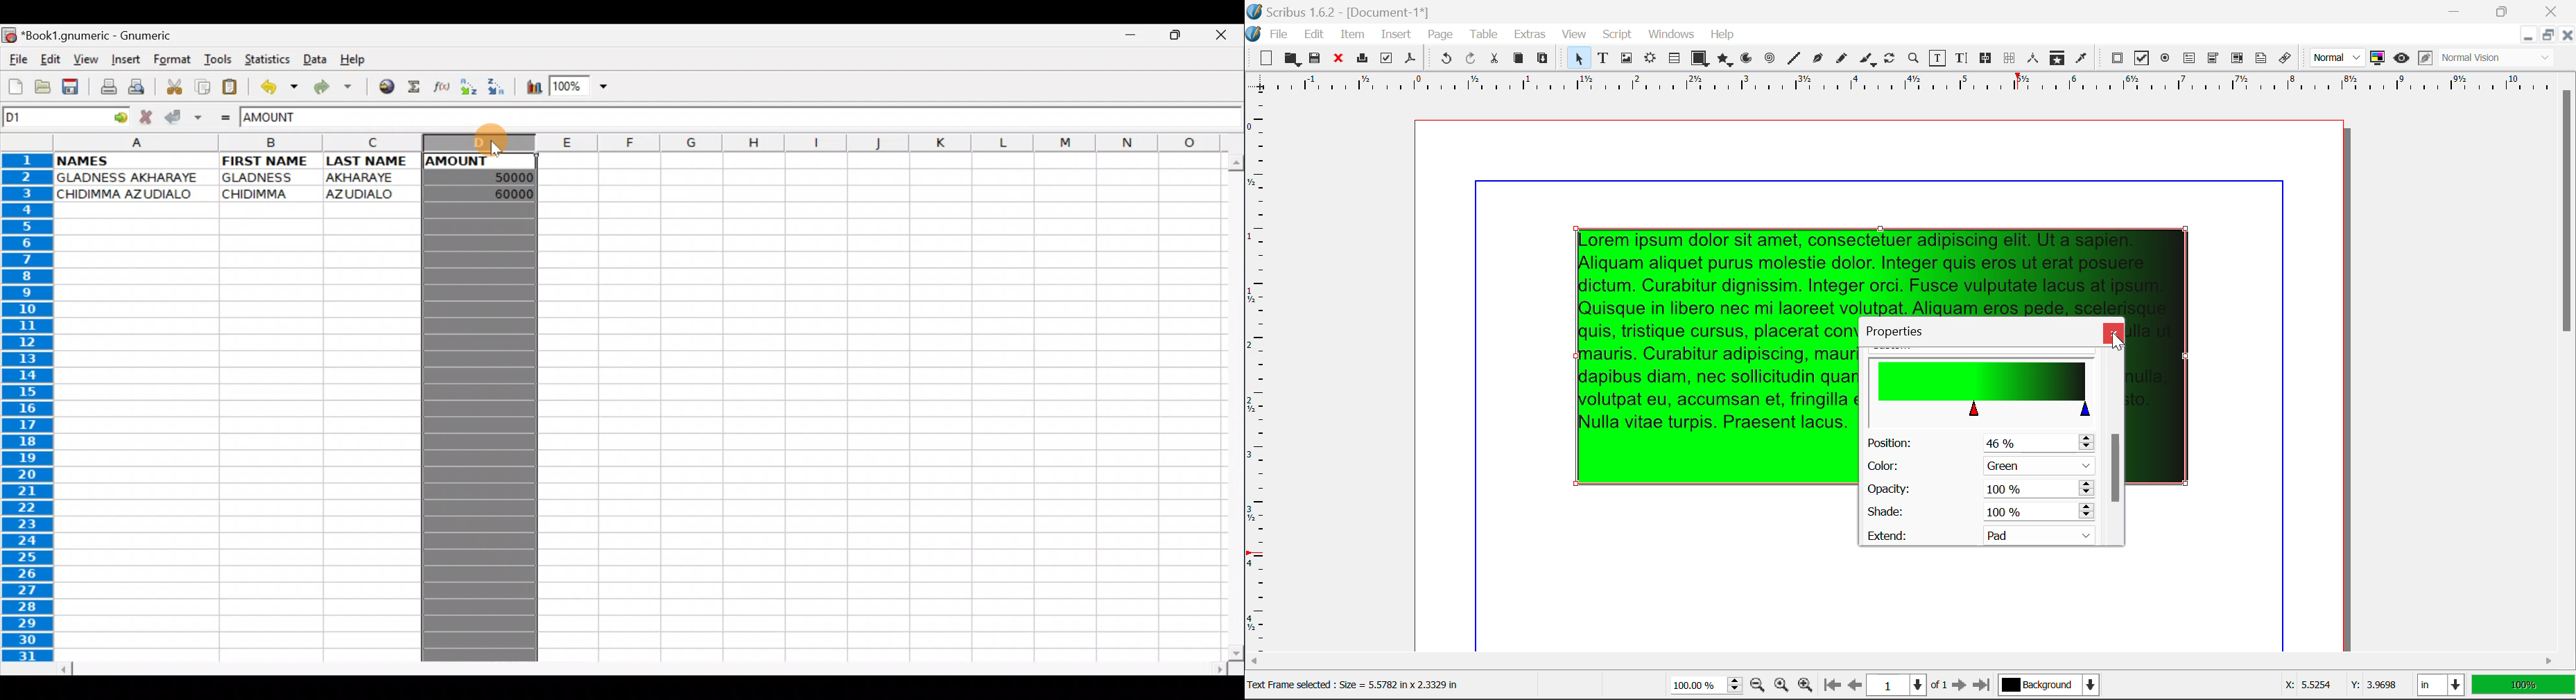 The height and width of the screenshot is (700, 2576). Describe the element at coordinates (2117, 58) in the screenshot. I see `PDF Push Button` at that location.